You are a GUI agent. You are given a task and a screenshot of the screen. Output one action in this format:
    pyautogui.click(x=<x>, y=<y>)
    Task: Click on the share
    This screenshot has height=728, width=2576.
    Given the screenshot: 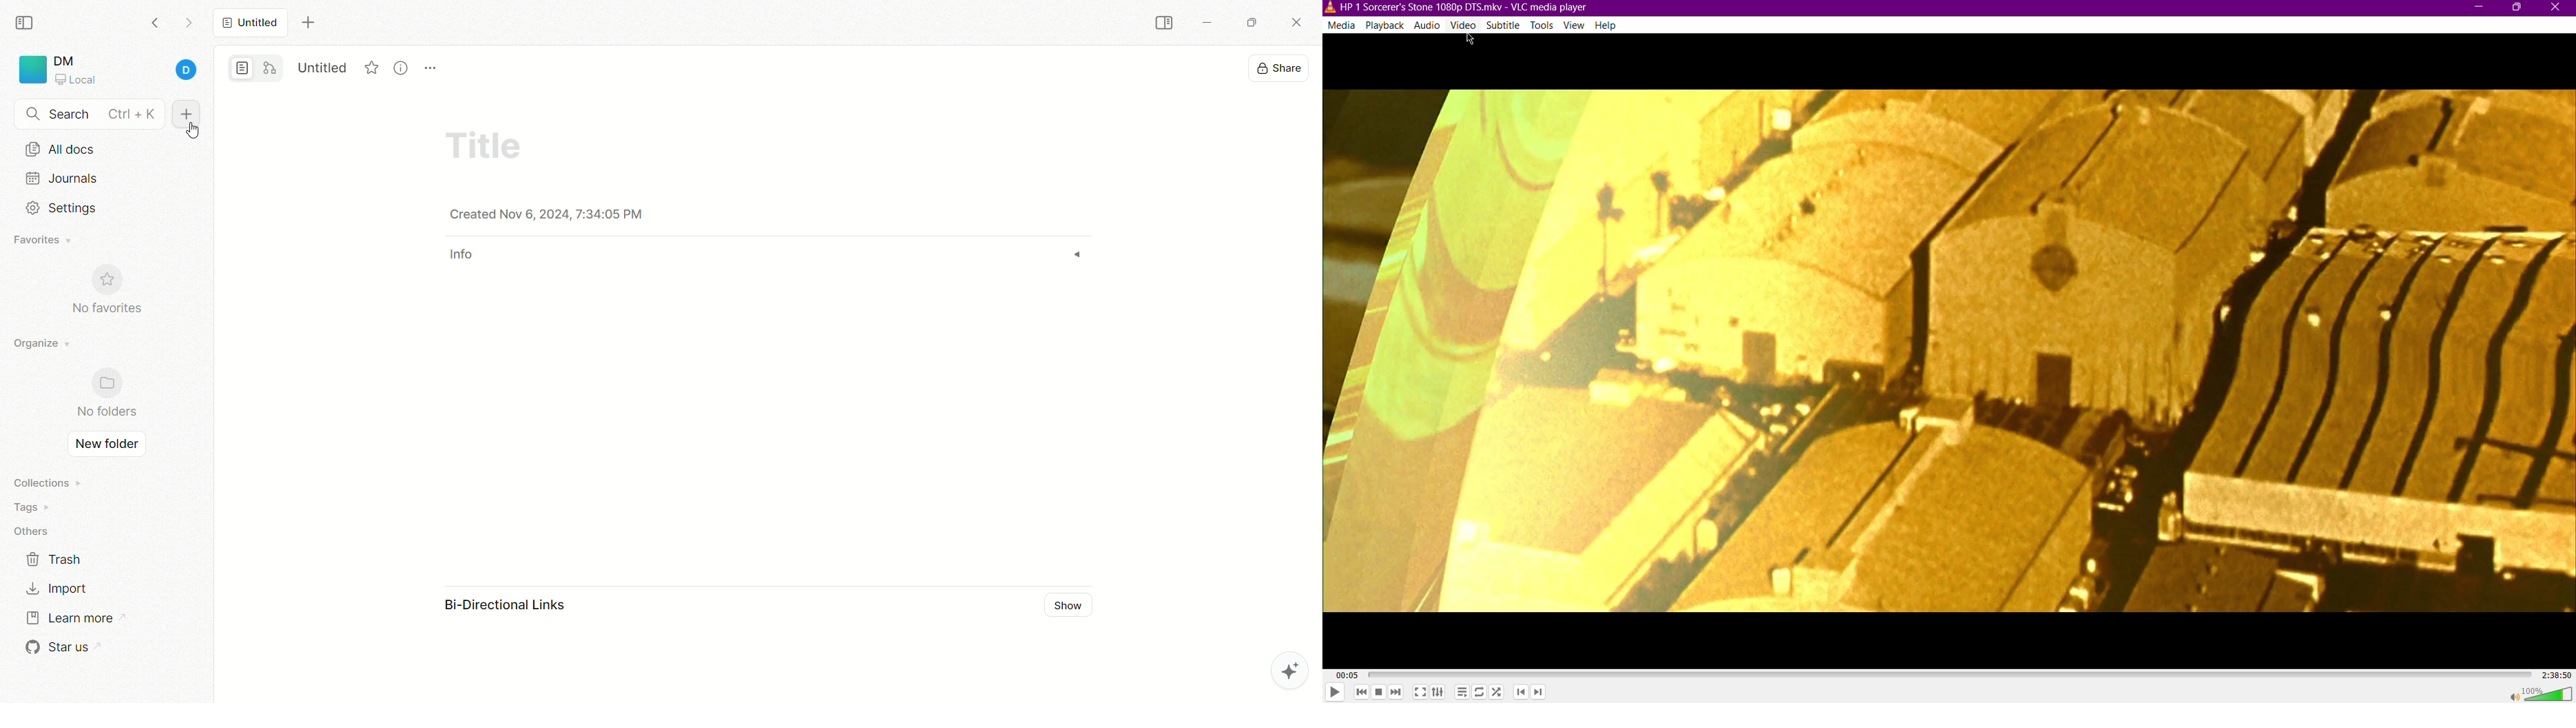 What is the action you would take?
    pyautogui.click(x=1280, y=66)
    